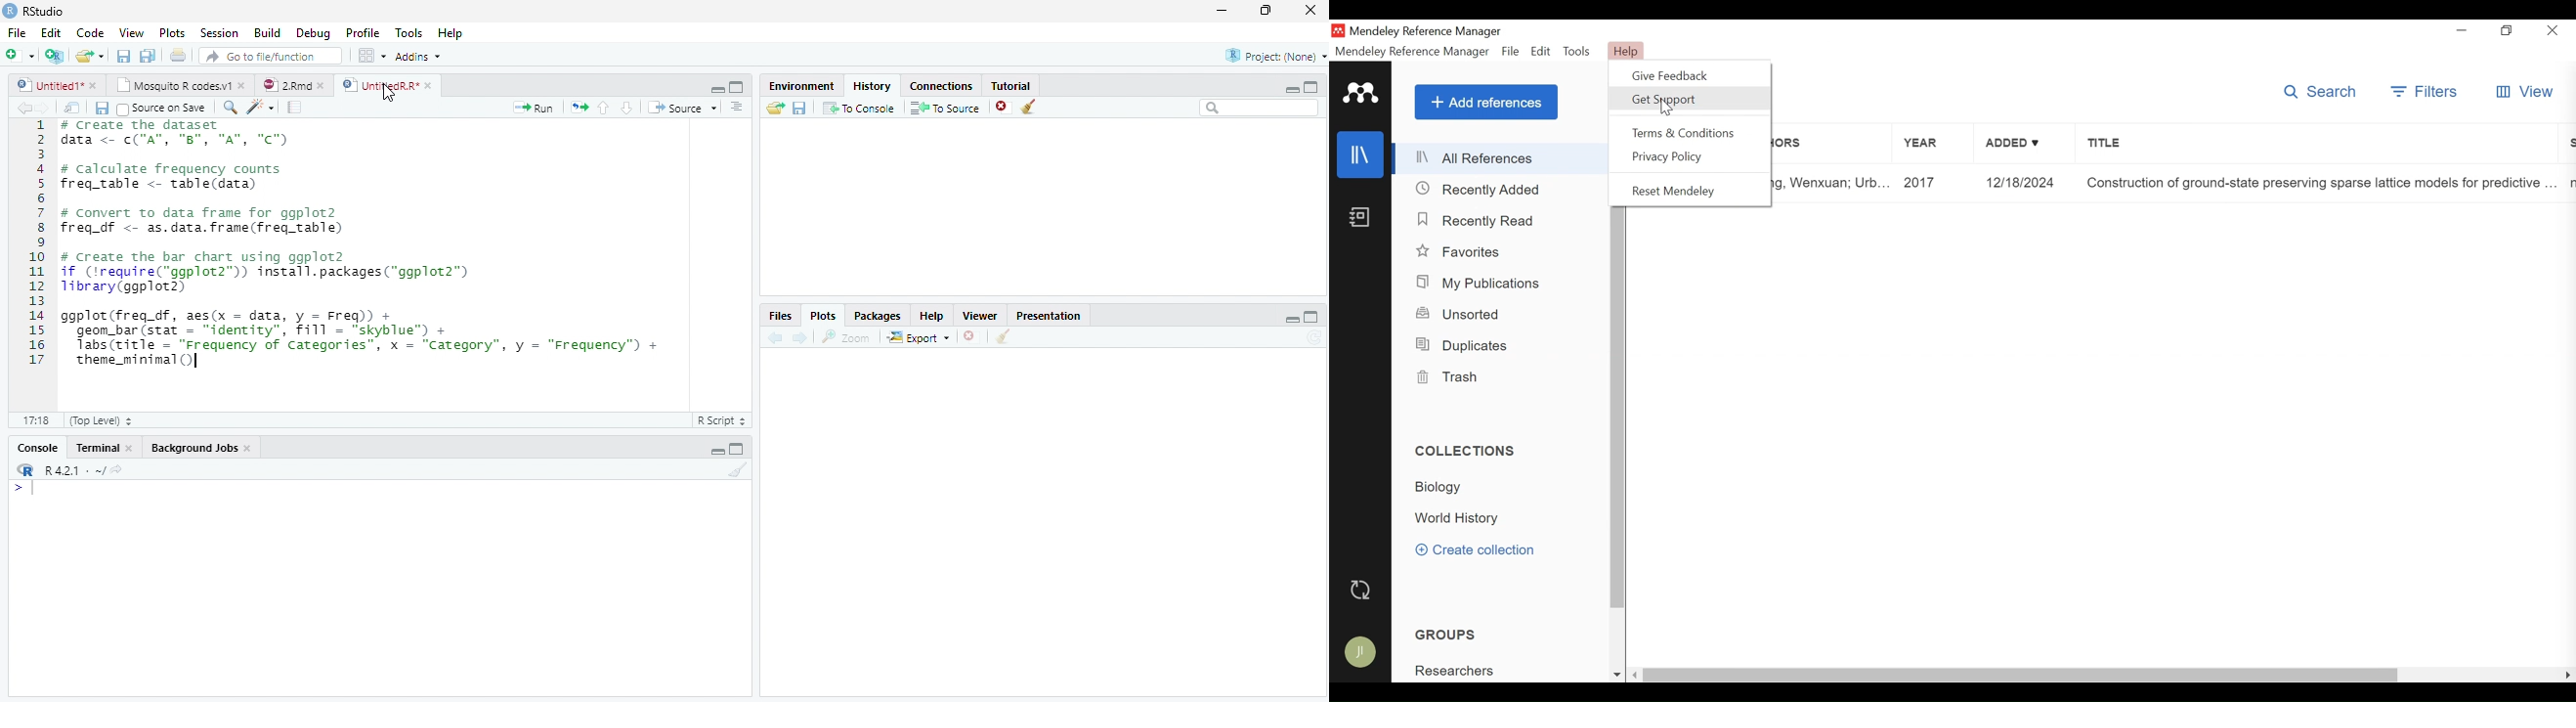 Image resolution: width=2576 pixels, height=728 pixels. What do you see at coordinates (714, 88) in the screenshot?
I see `Minimize` at bounding box center [714, 88].